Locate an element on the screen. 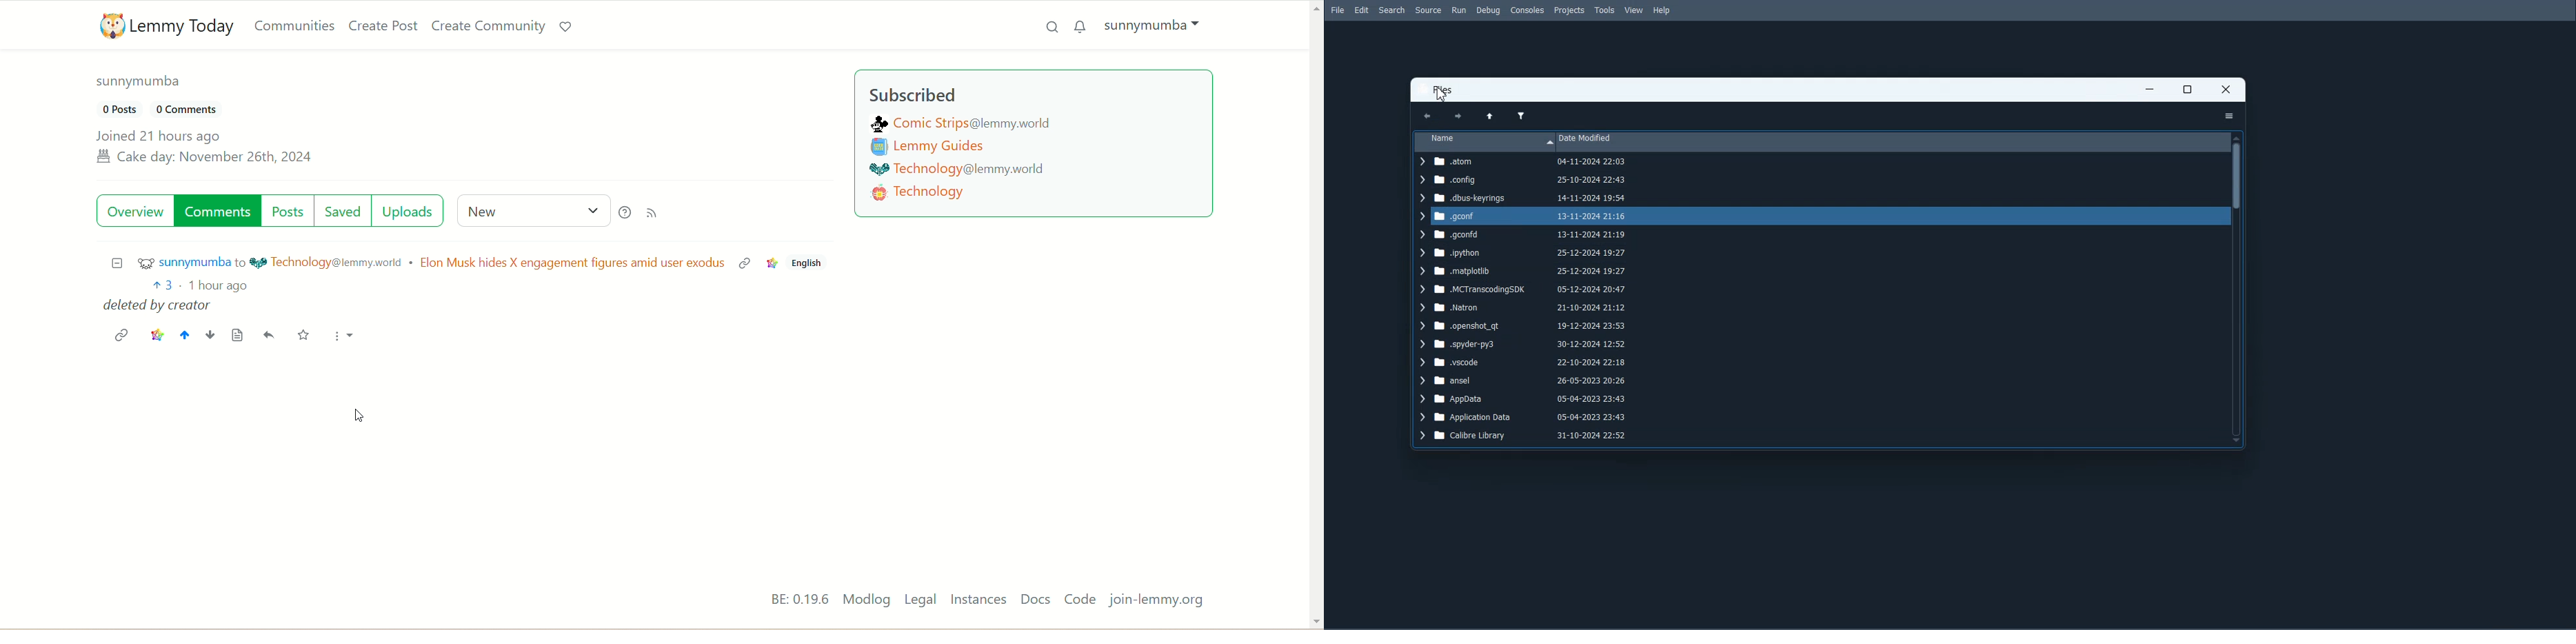 The image size is (2576, 644). matplotiib 25-12-2024 19:27 is located at coordinates (1524, 271).